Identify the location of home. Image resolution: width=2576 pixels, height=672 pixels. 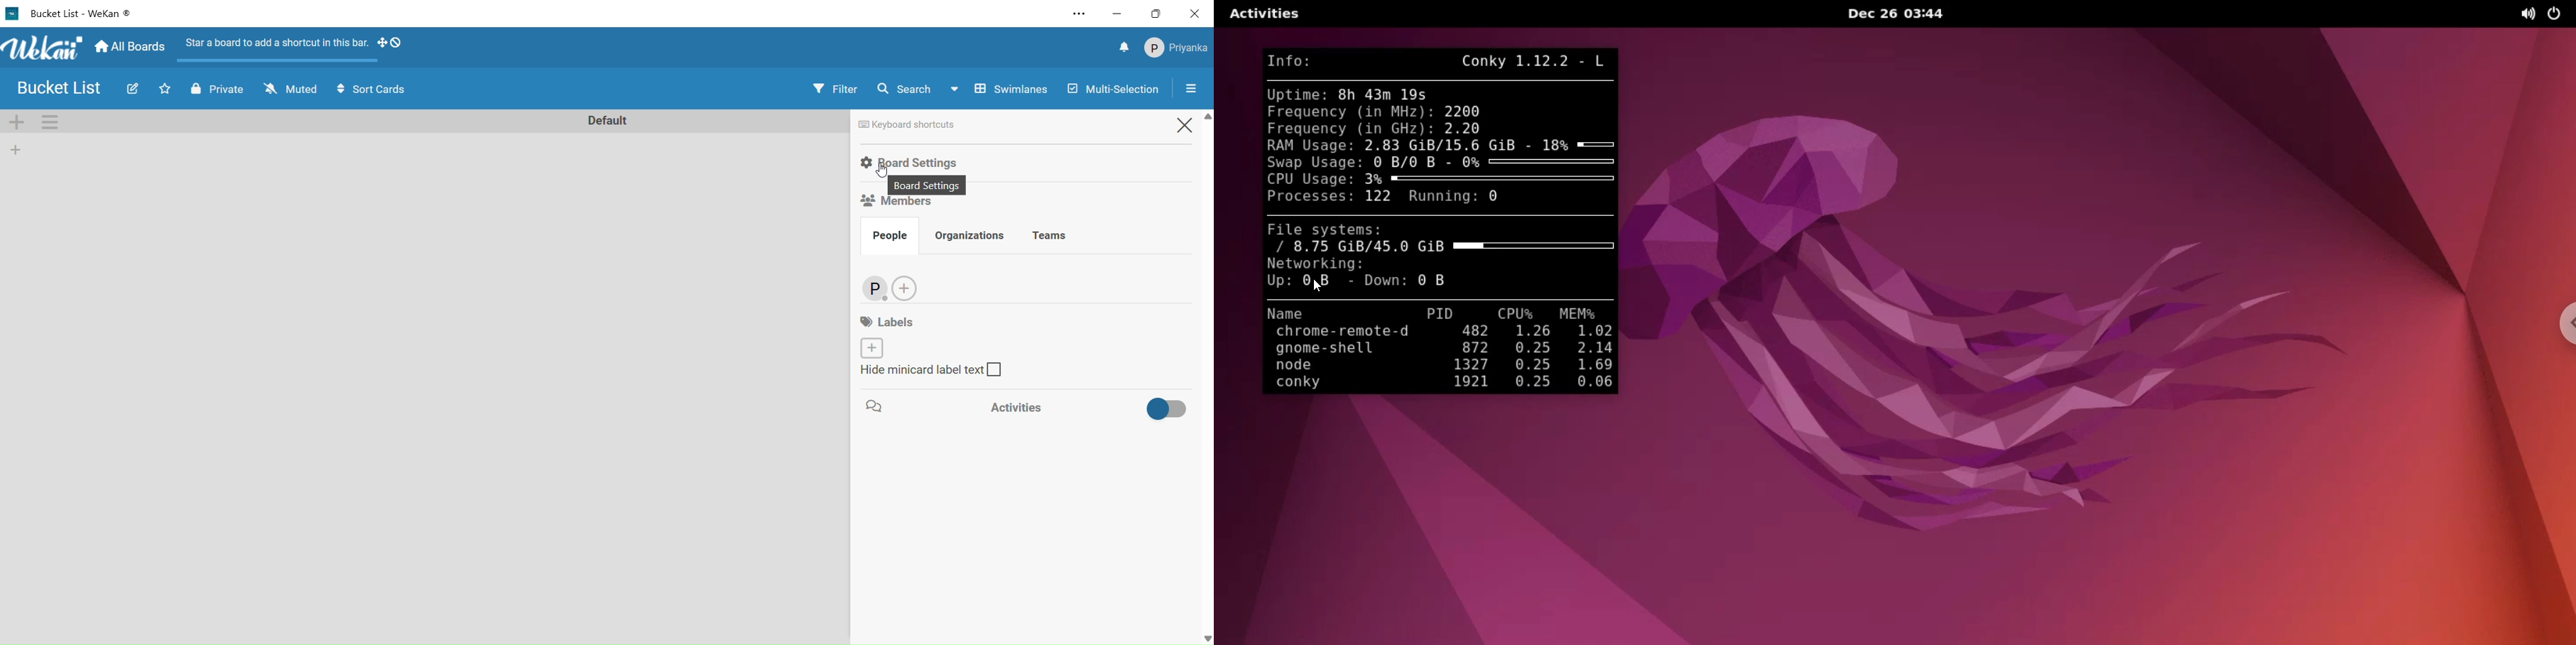
(132, 47).